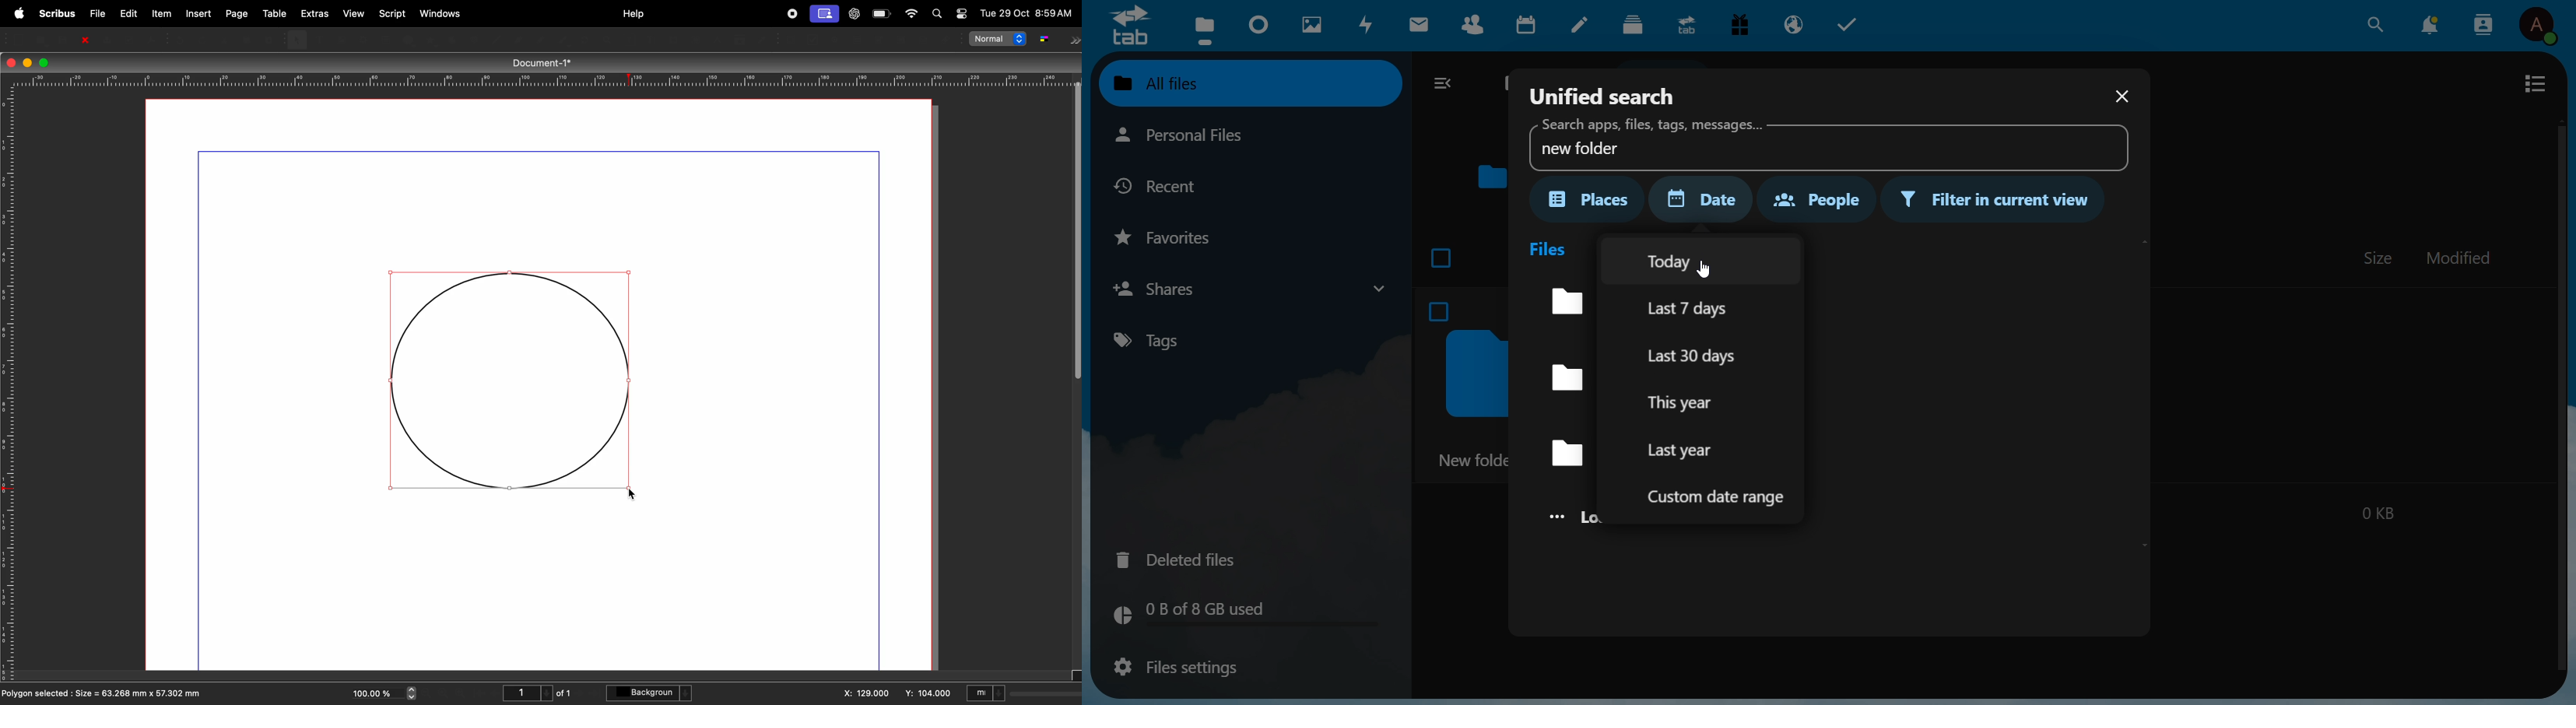 Image resolution: width=2576 pixels, height=728 pixels. I want to click on eyedropper, so click(763, 39).